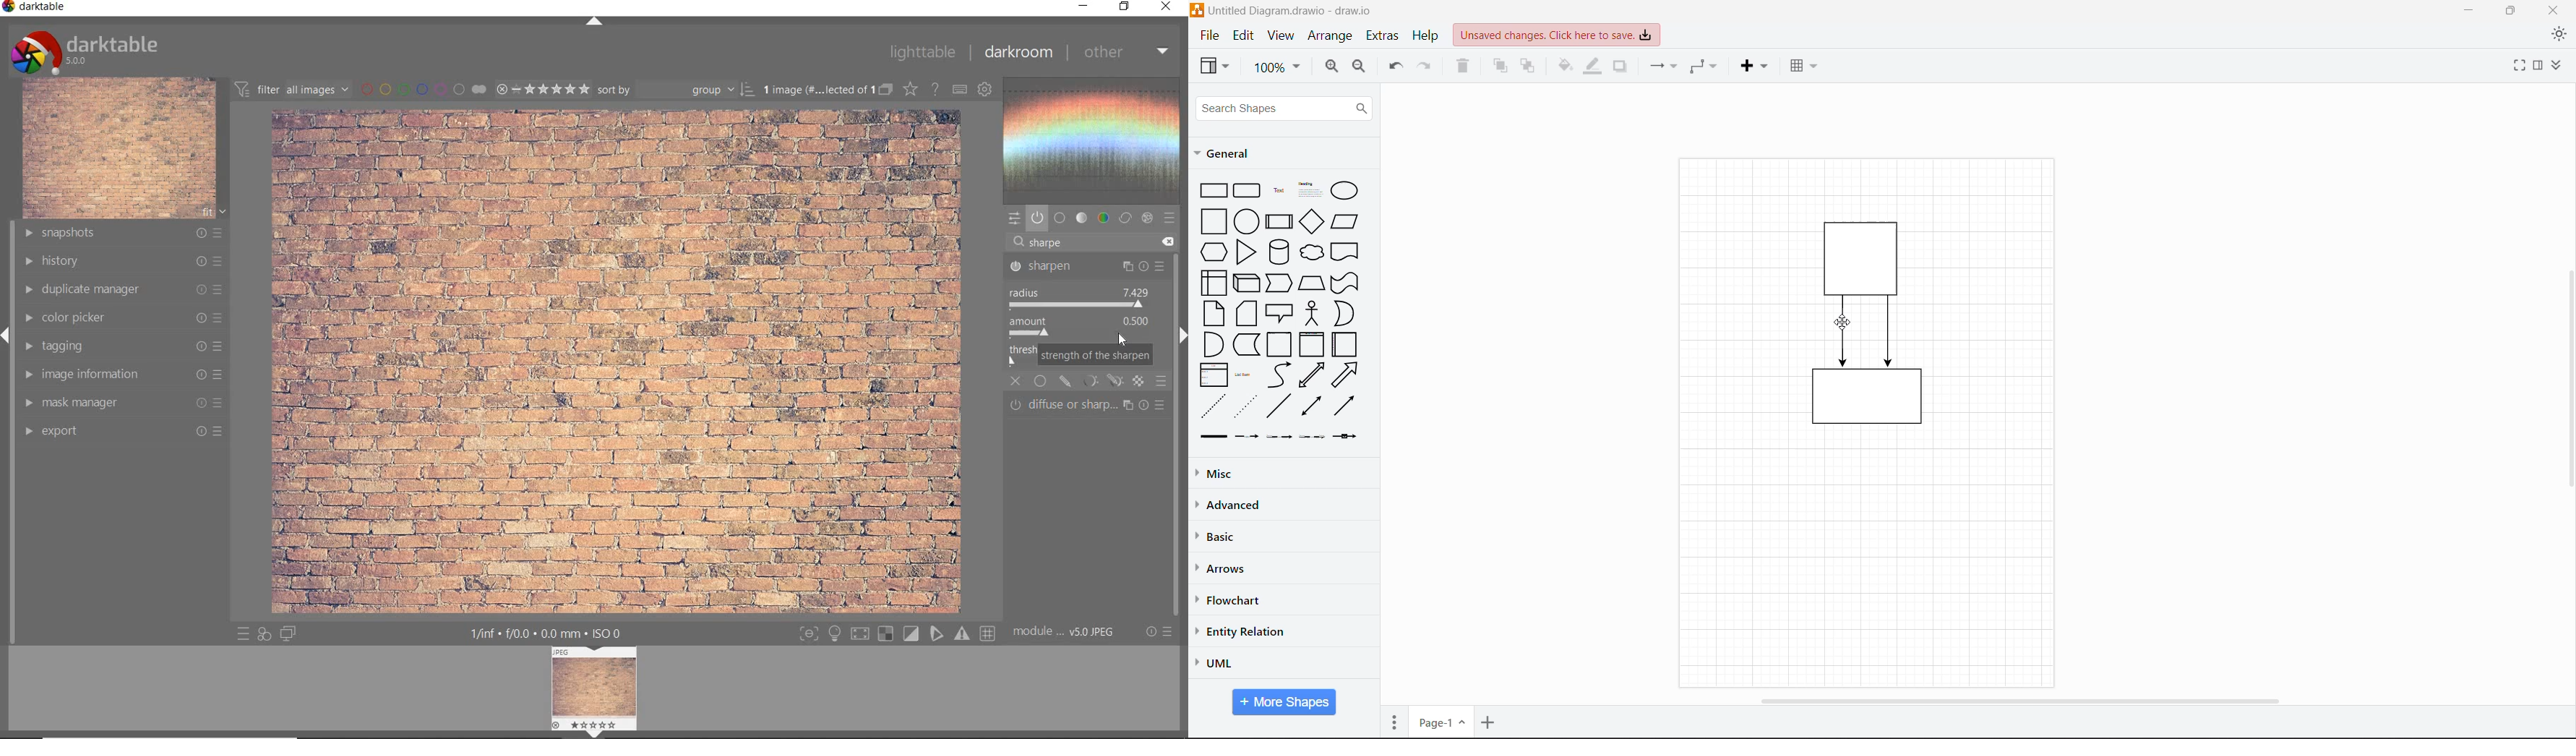 This screenshot has height=756, width=2576. Describe the element at coordinates (1532, 67) in the screenshot. I see `To Back` at that location.